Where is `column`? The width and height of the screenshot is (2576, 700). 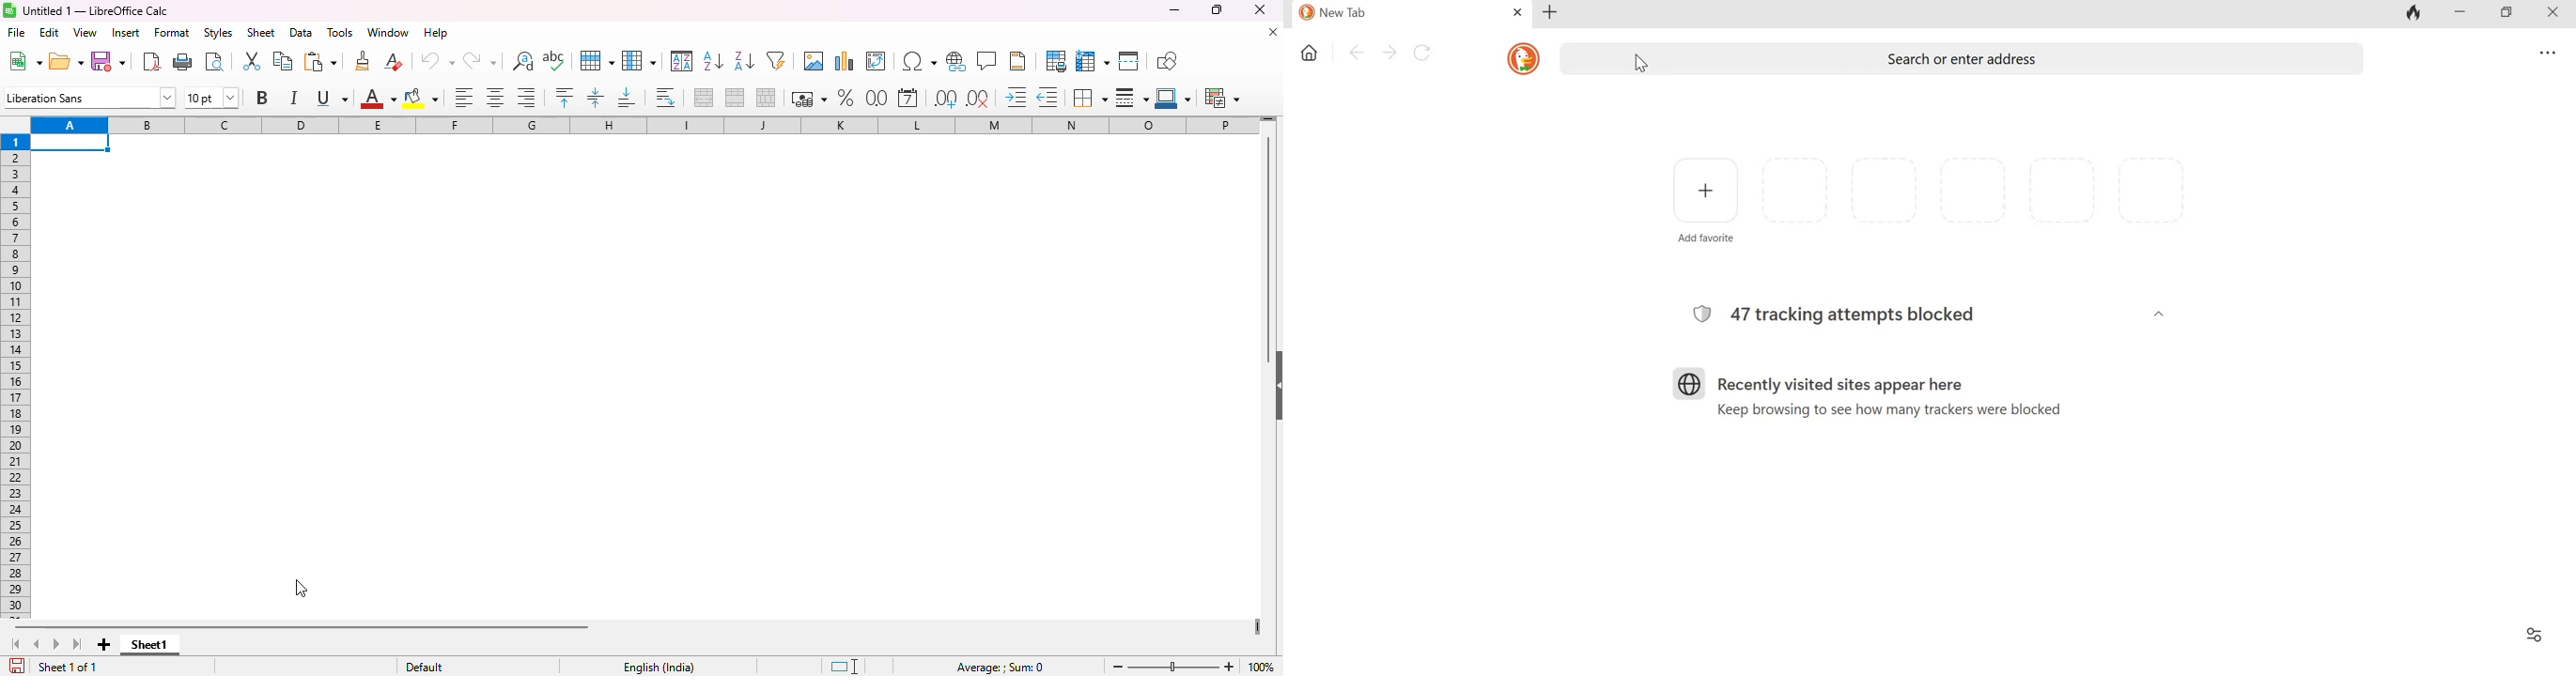
column is located at coordinates (639, 59).